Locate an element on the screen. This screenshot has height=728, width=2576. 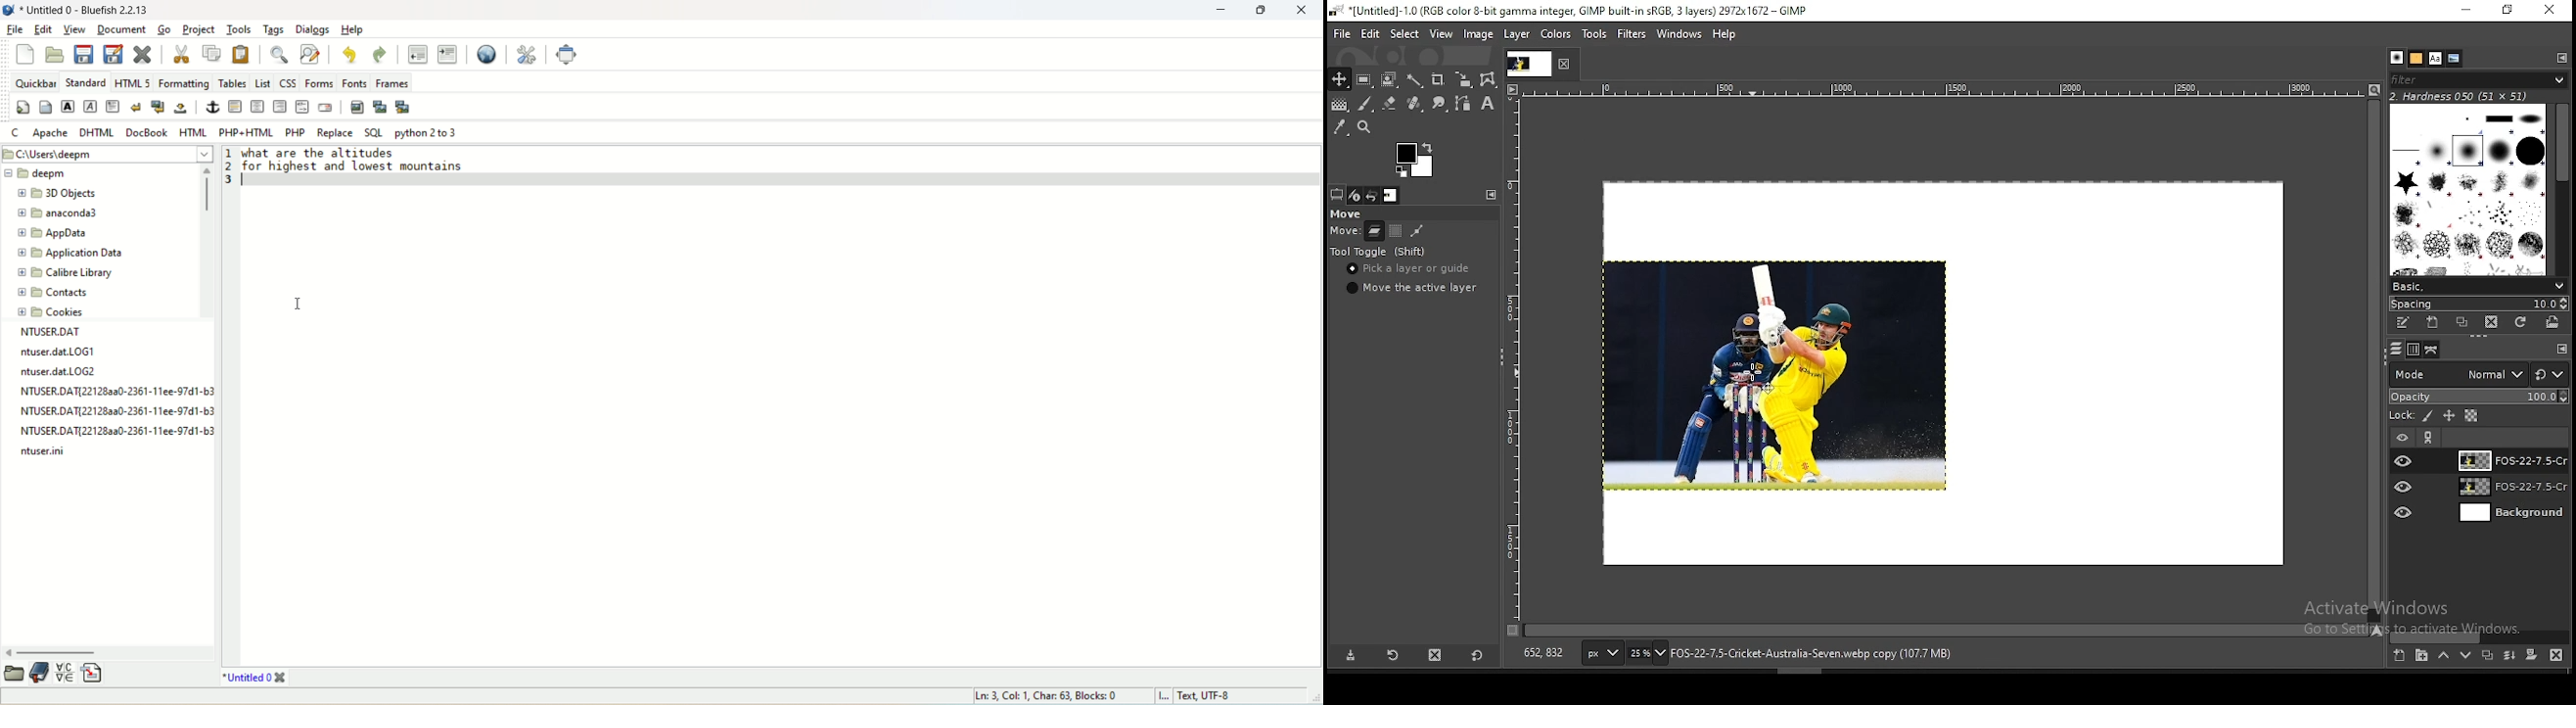
restore tool preset is located at coordinates (1392, 656).